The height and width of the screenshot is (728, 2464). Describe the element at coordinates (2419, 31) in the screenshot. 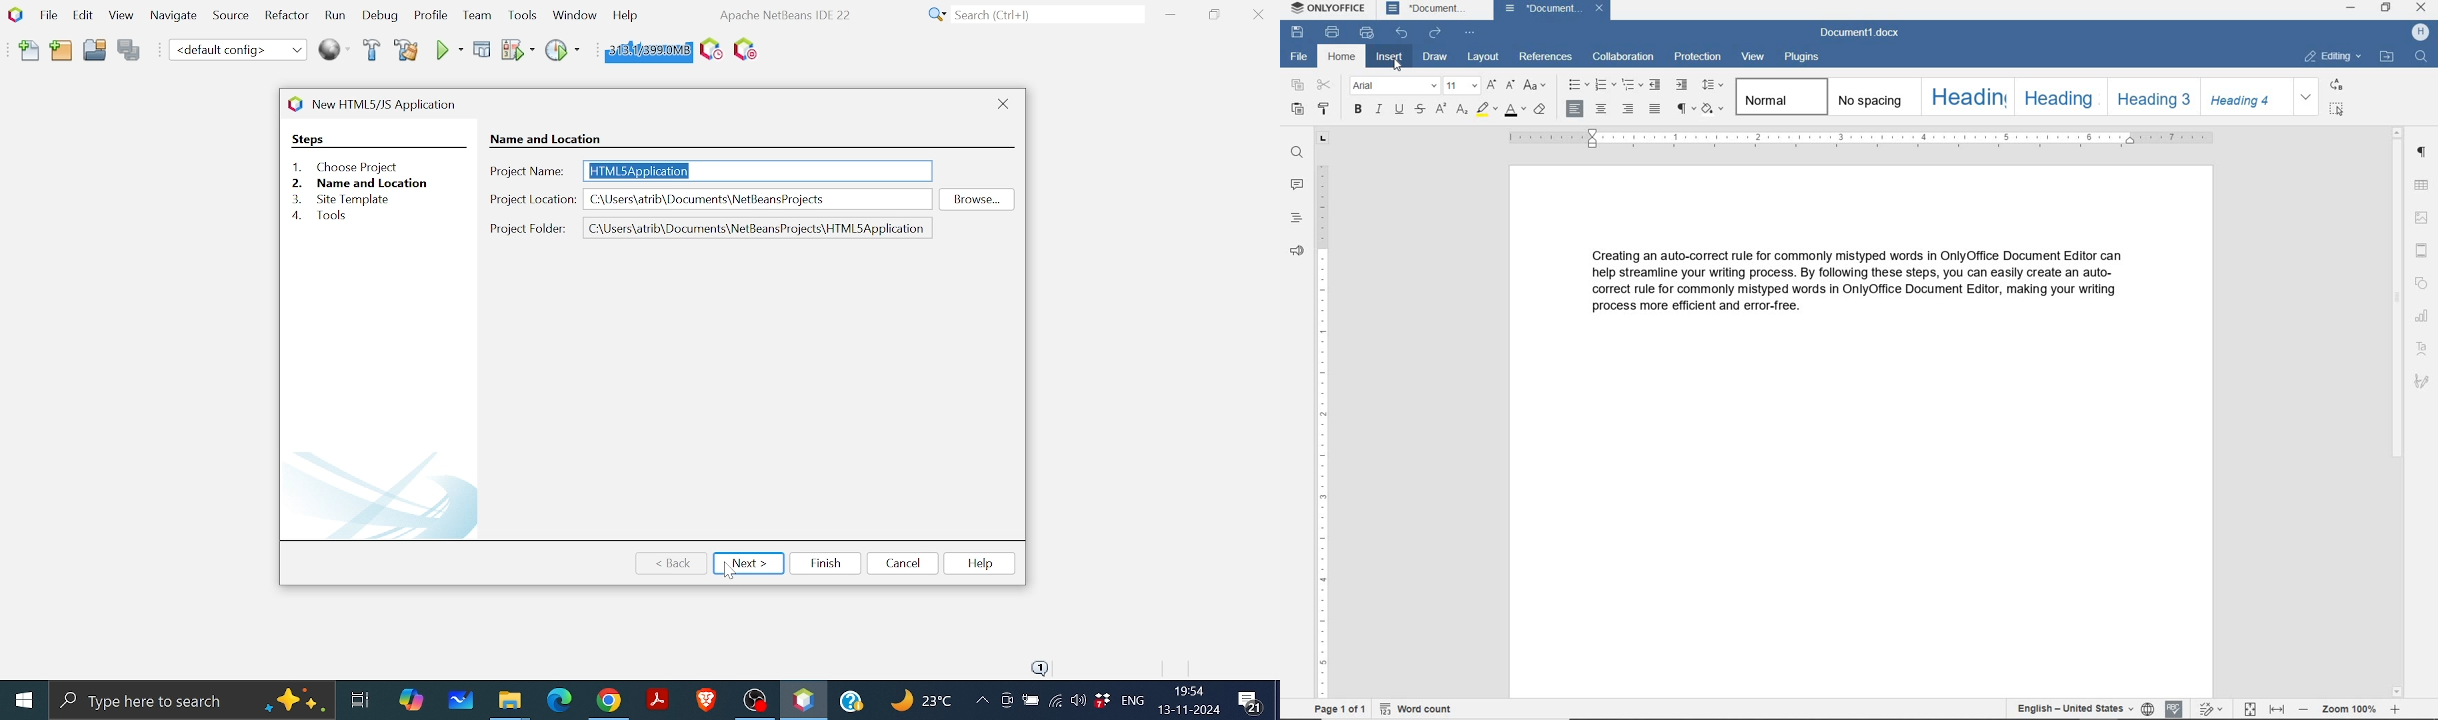

I see `hp` at that location.